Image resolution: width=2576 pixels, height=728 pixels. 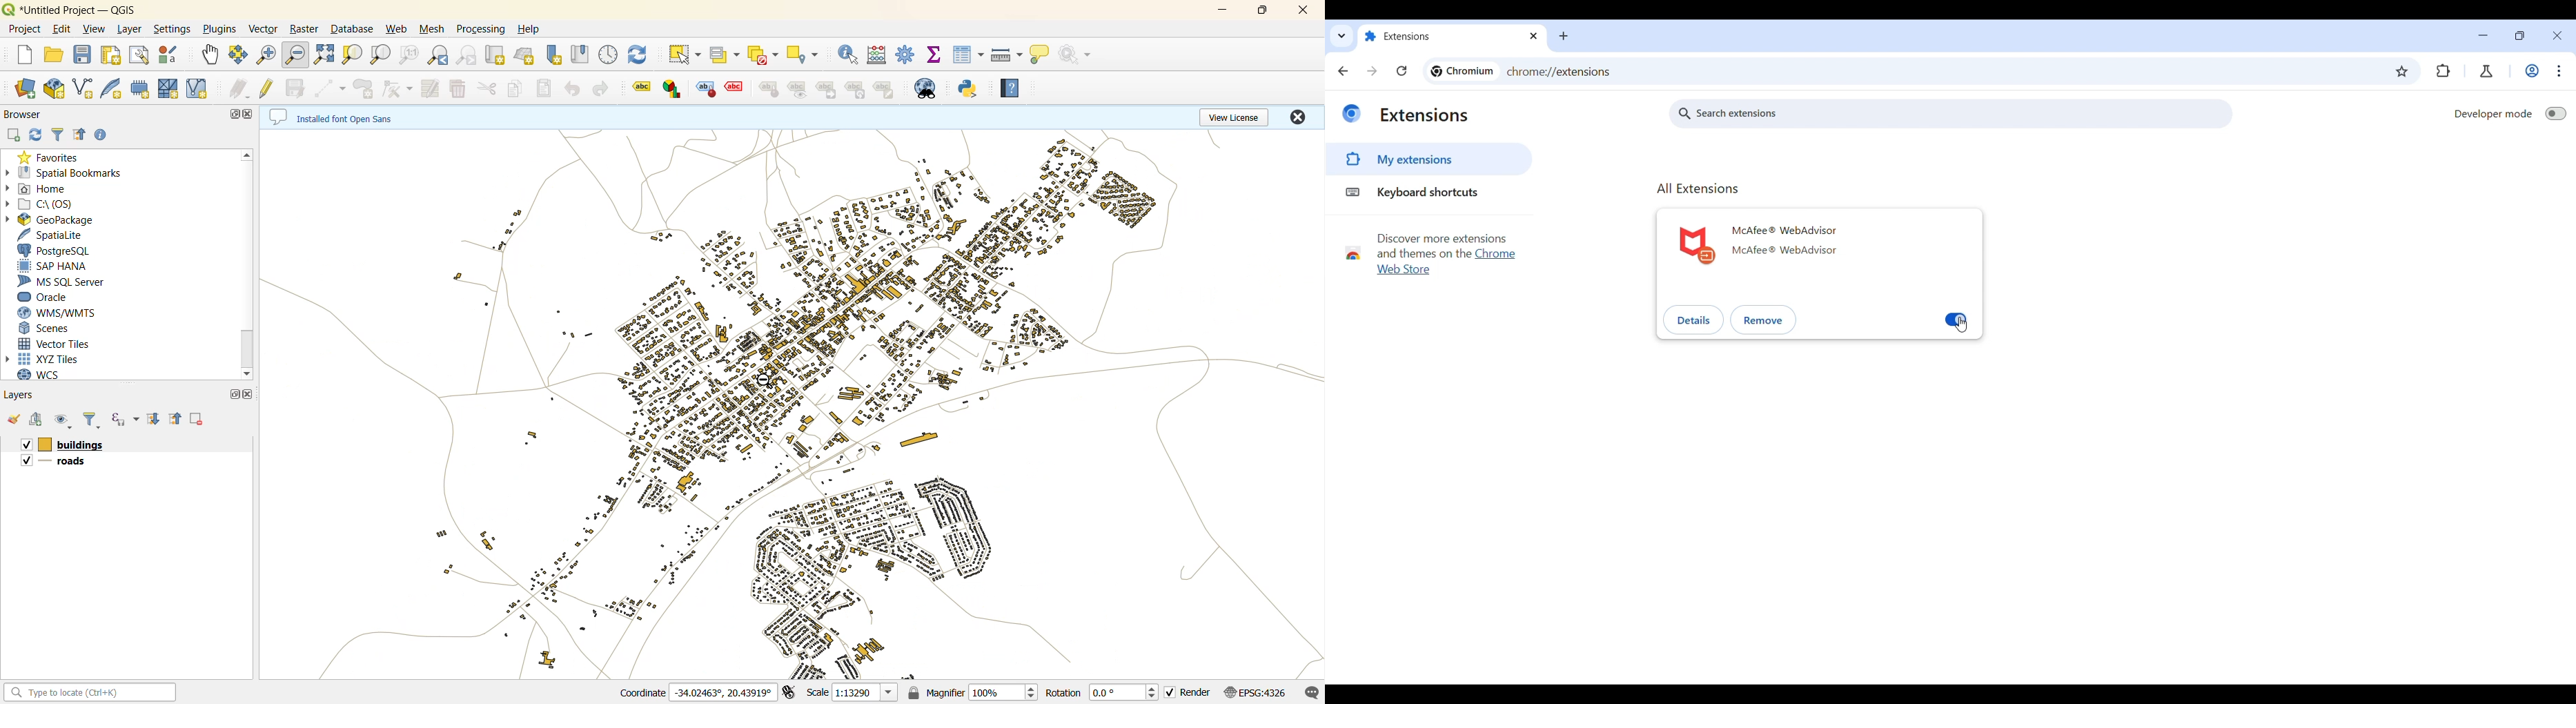 What do you see at coordinates (37, 419) in the screenshot?
I see `add group` at bounding box center [37, 419].